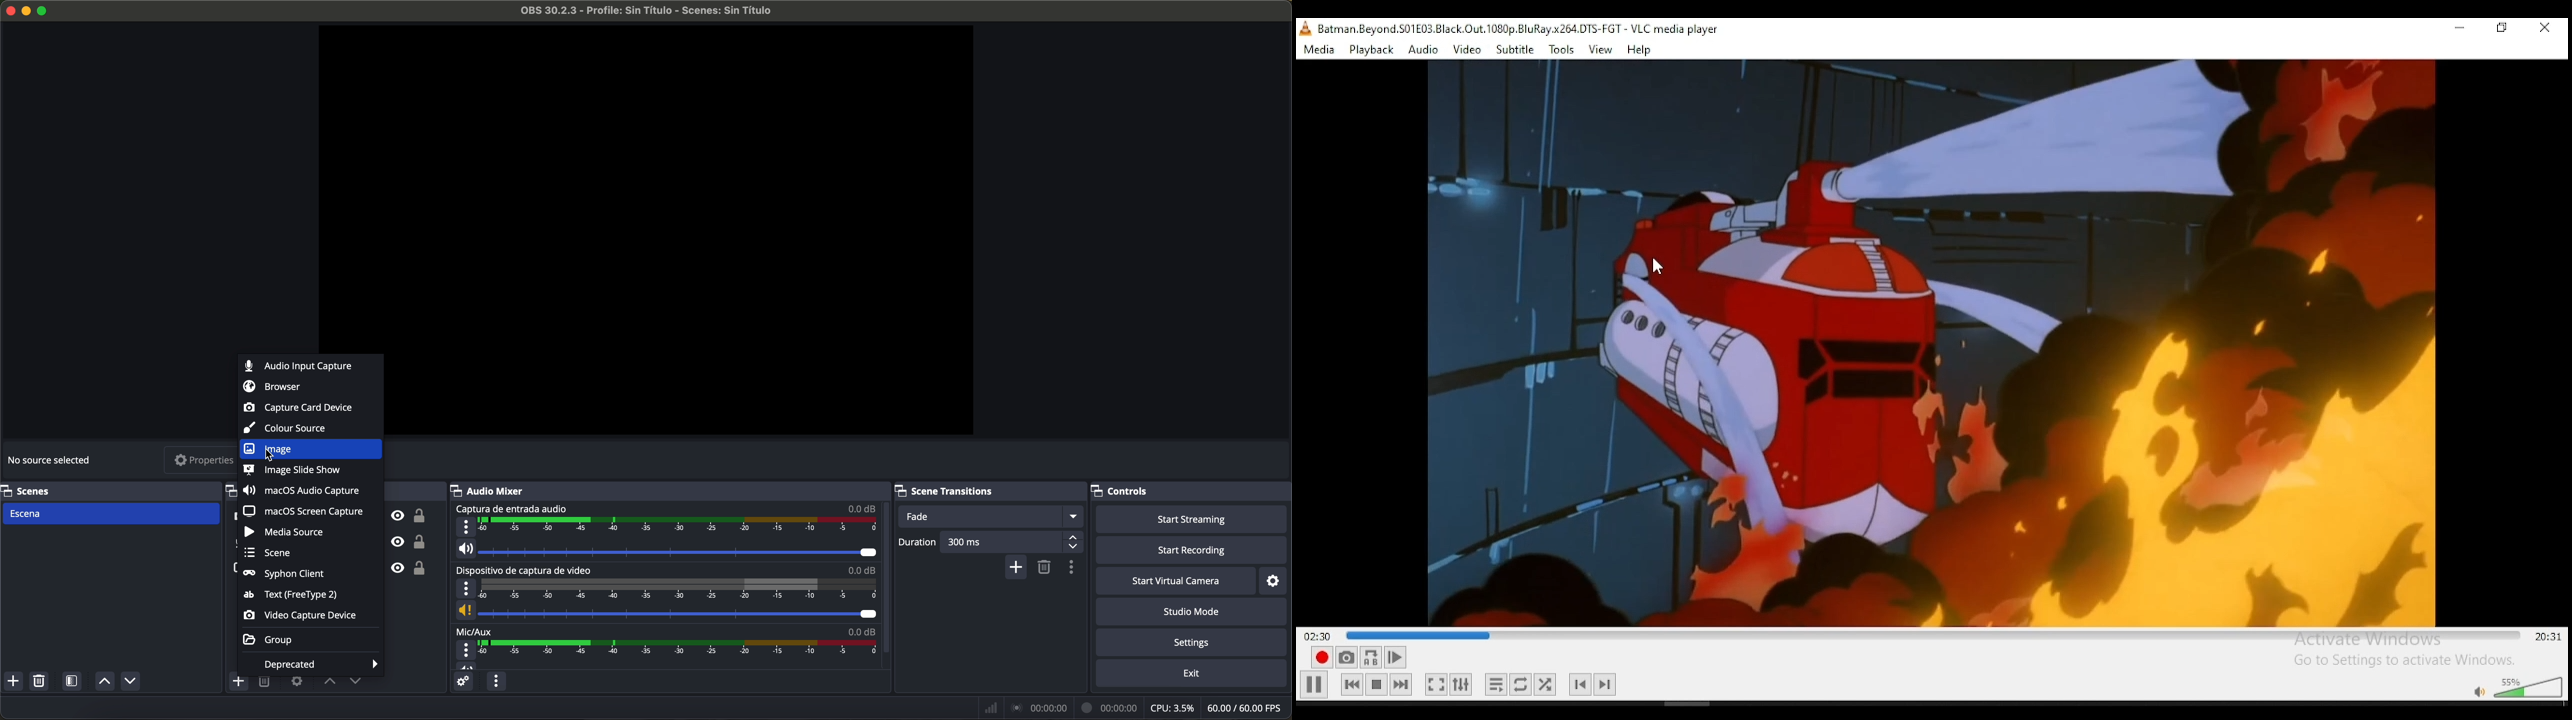  What do you see at coordinates (268, 639) in the screenshot?
I see `group` at bounding box center [268, 639].